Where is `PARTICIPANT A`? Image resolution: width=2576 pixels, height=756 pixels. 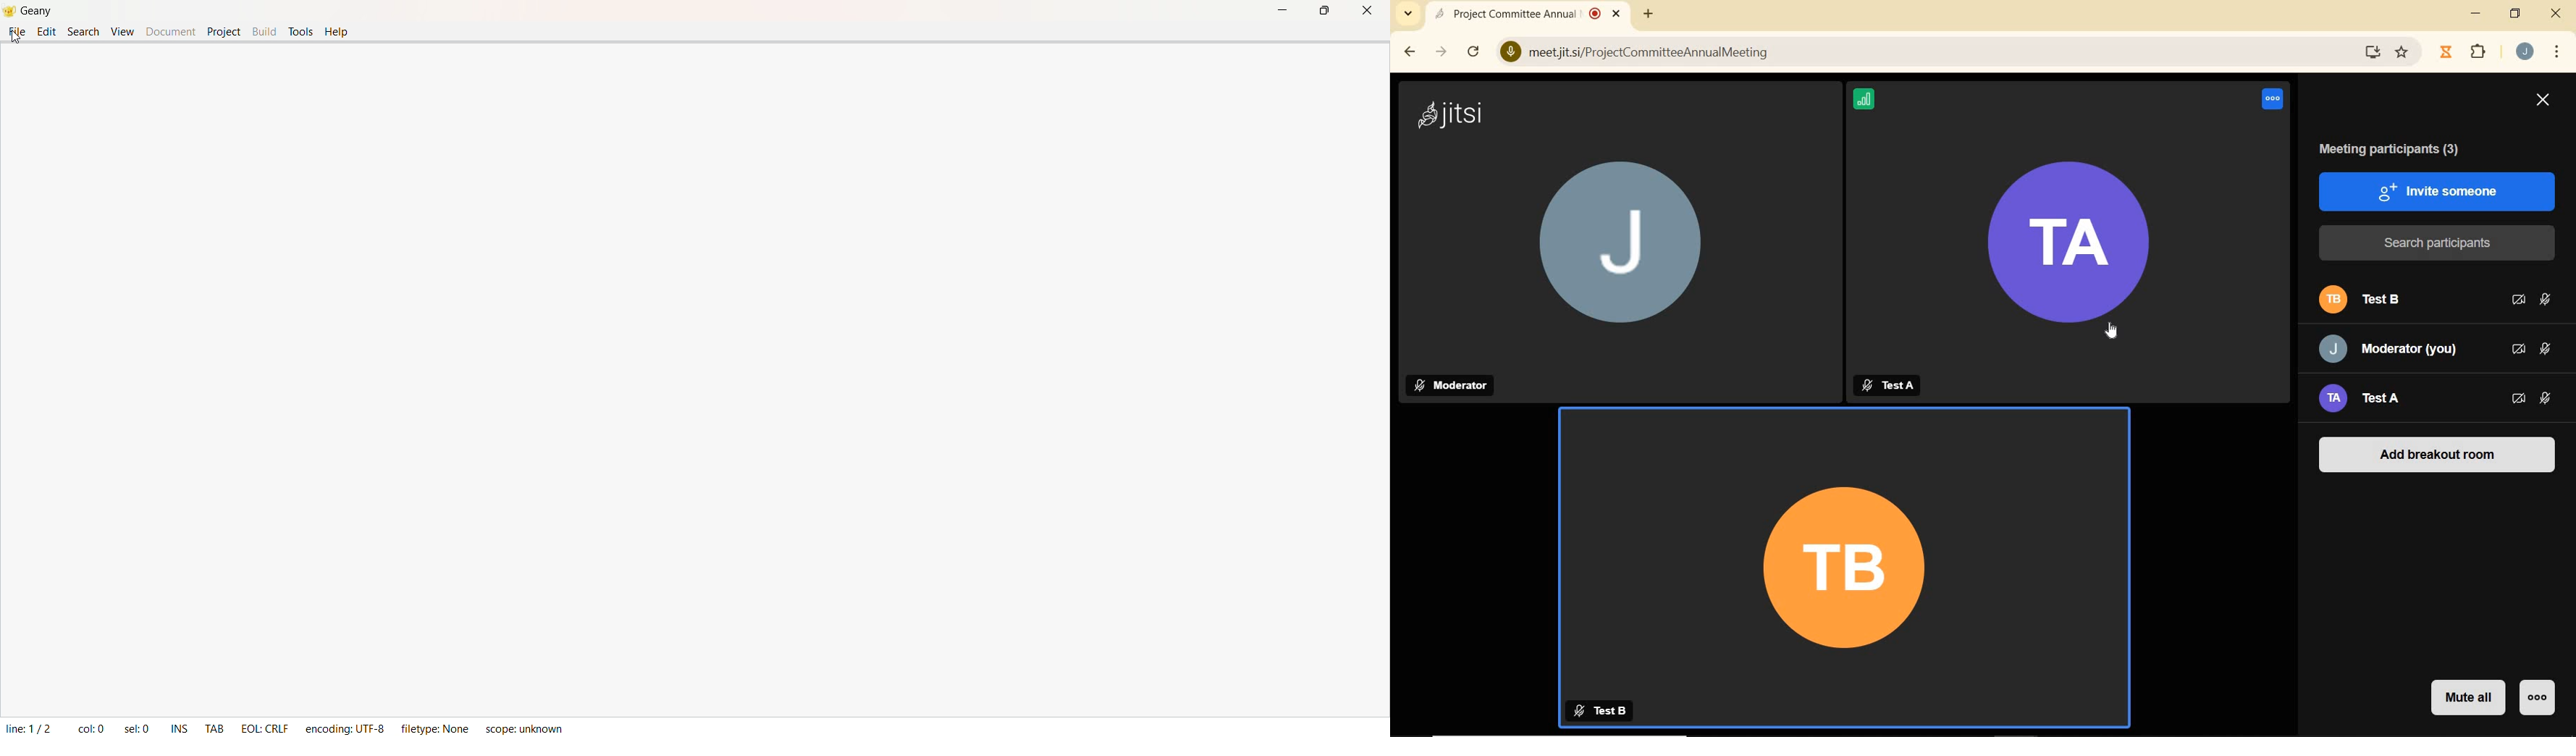
PARTICIPANT A is located at coordinates (2380, 397).